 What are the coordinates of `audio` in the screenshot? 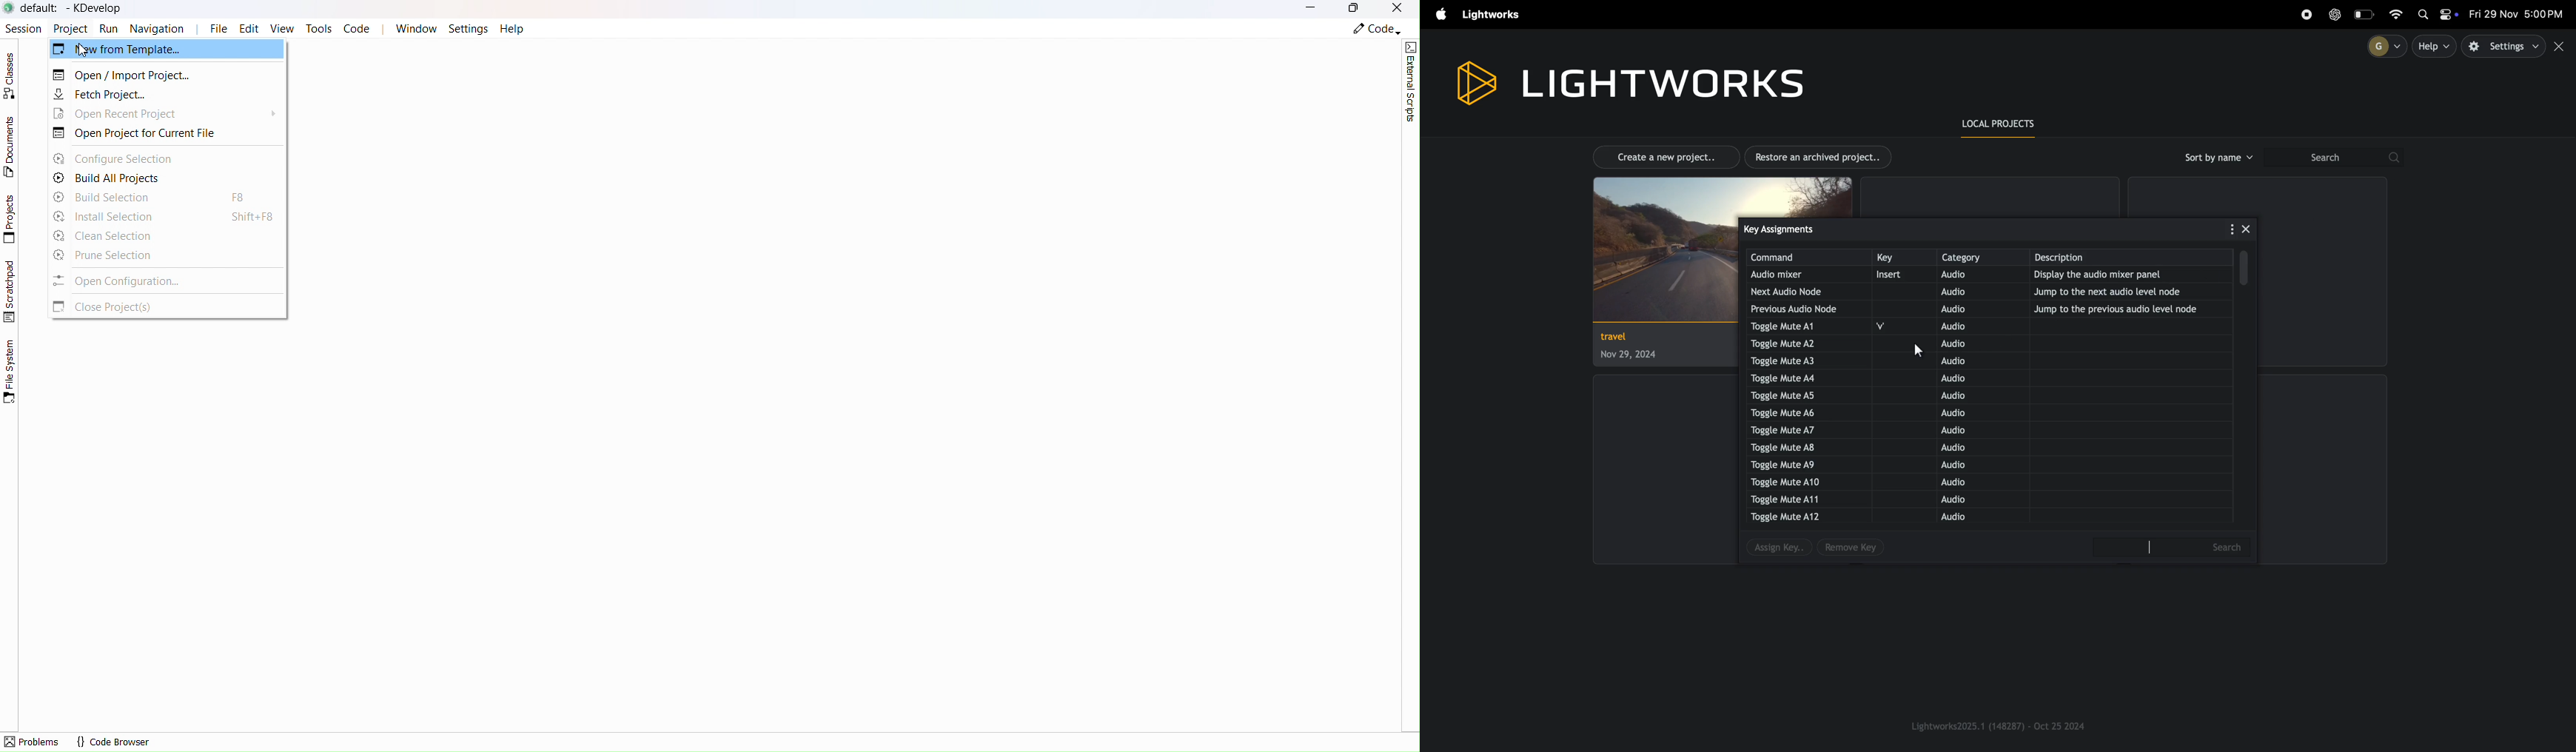 It's located at (1969, 292).